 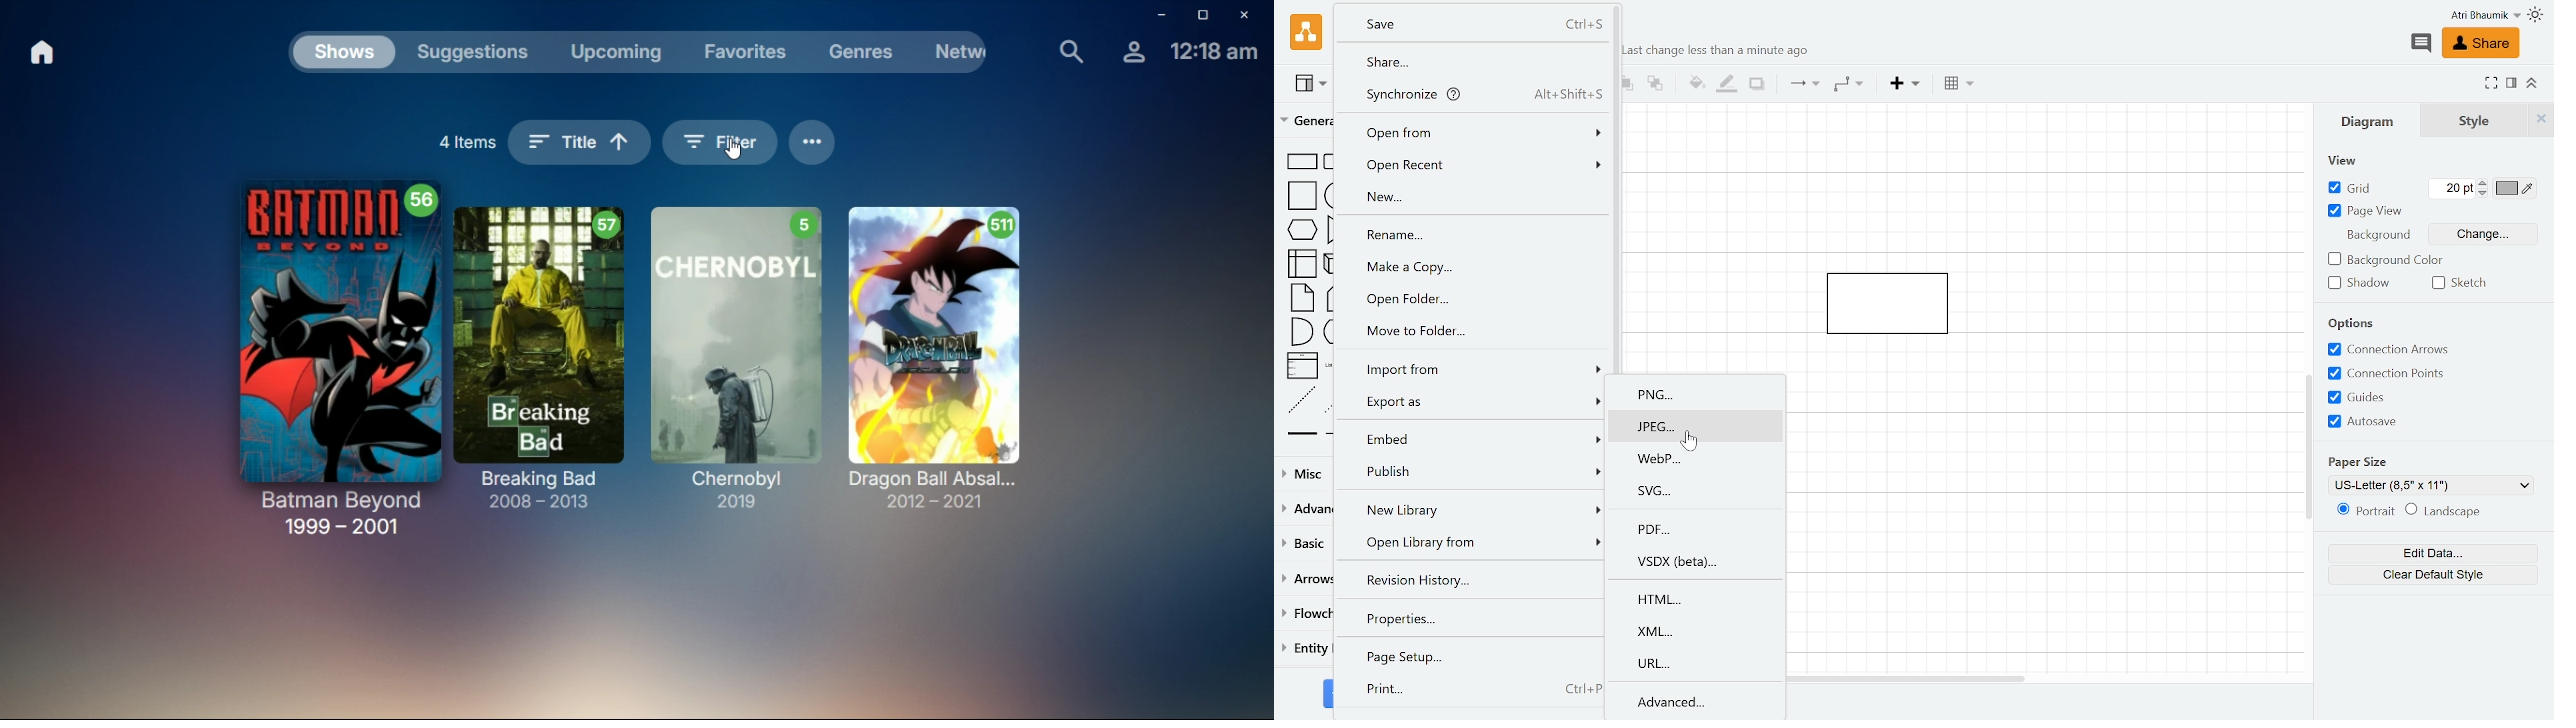 What do you see at coordinates (866, 51) in the screenshot?
I see `genres` at bounding box center [866, 51].